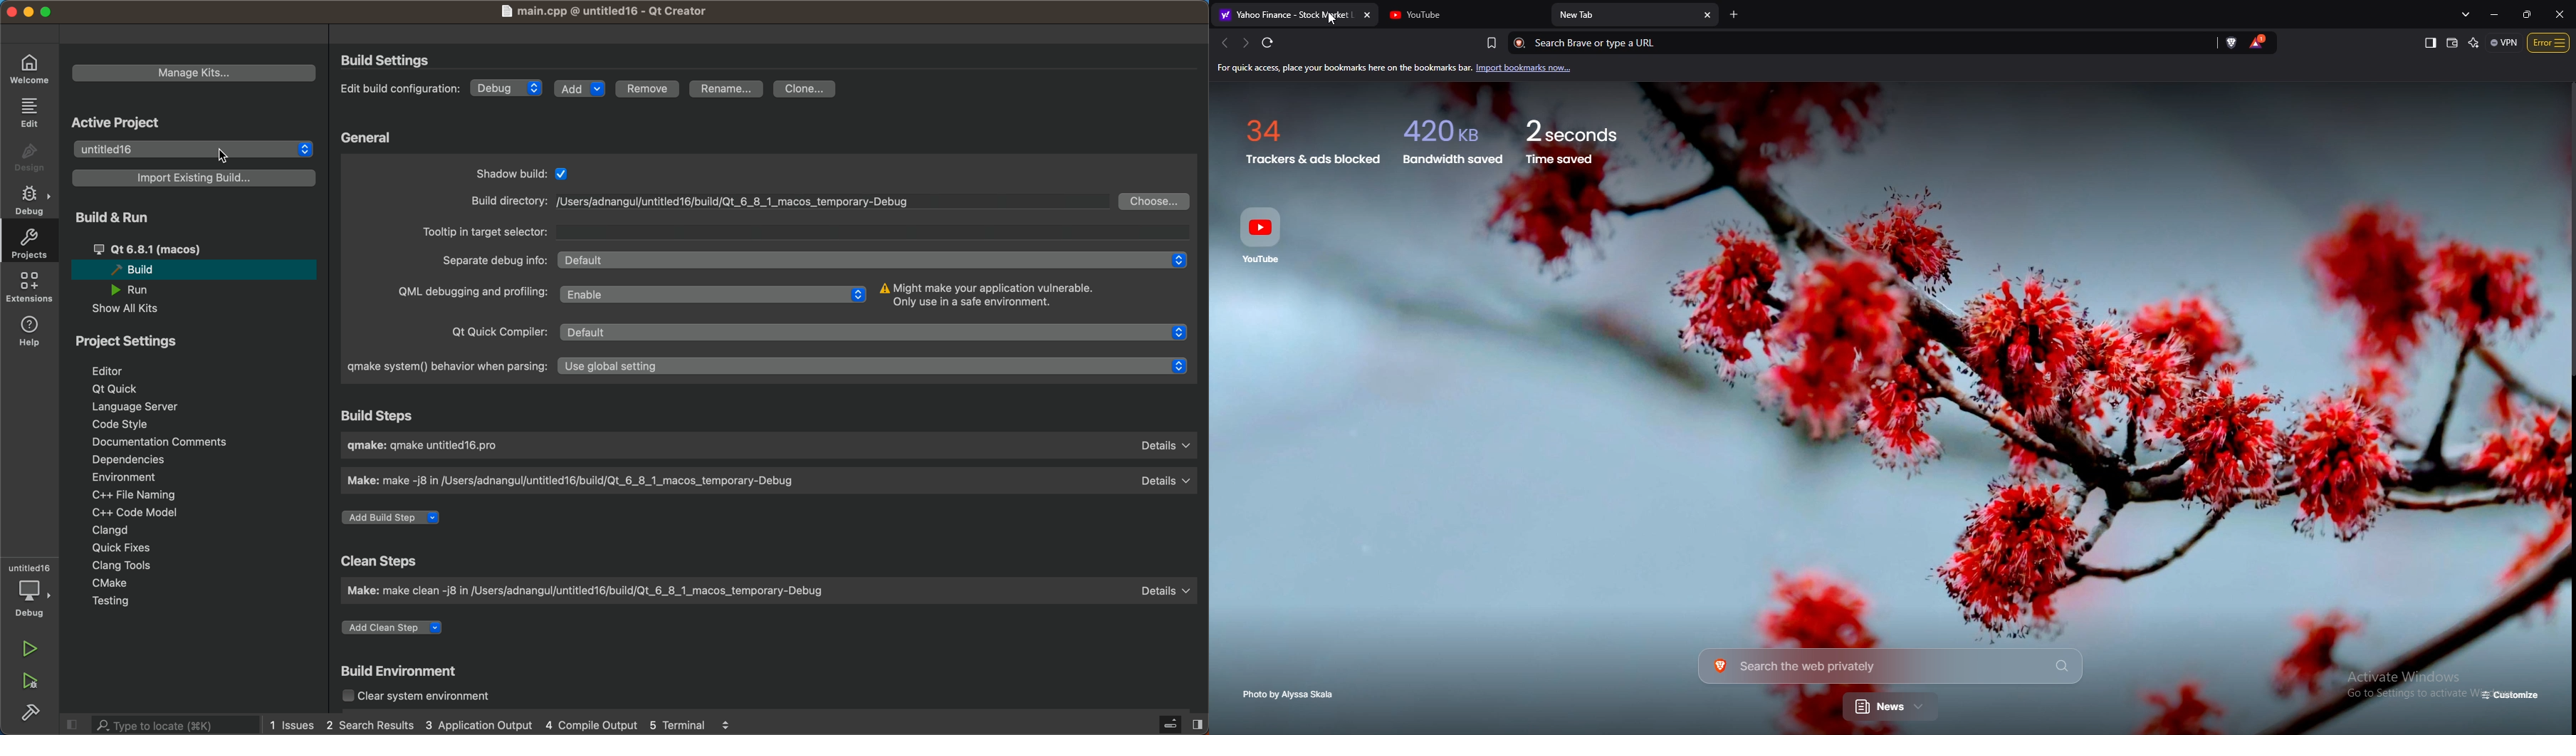 The image size is (2576, 756). What do you see at coordinates (807, 89) in the screenshot?
I see `clone` at bounding box center [807, 89].